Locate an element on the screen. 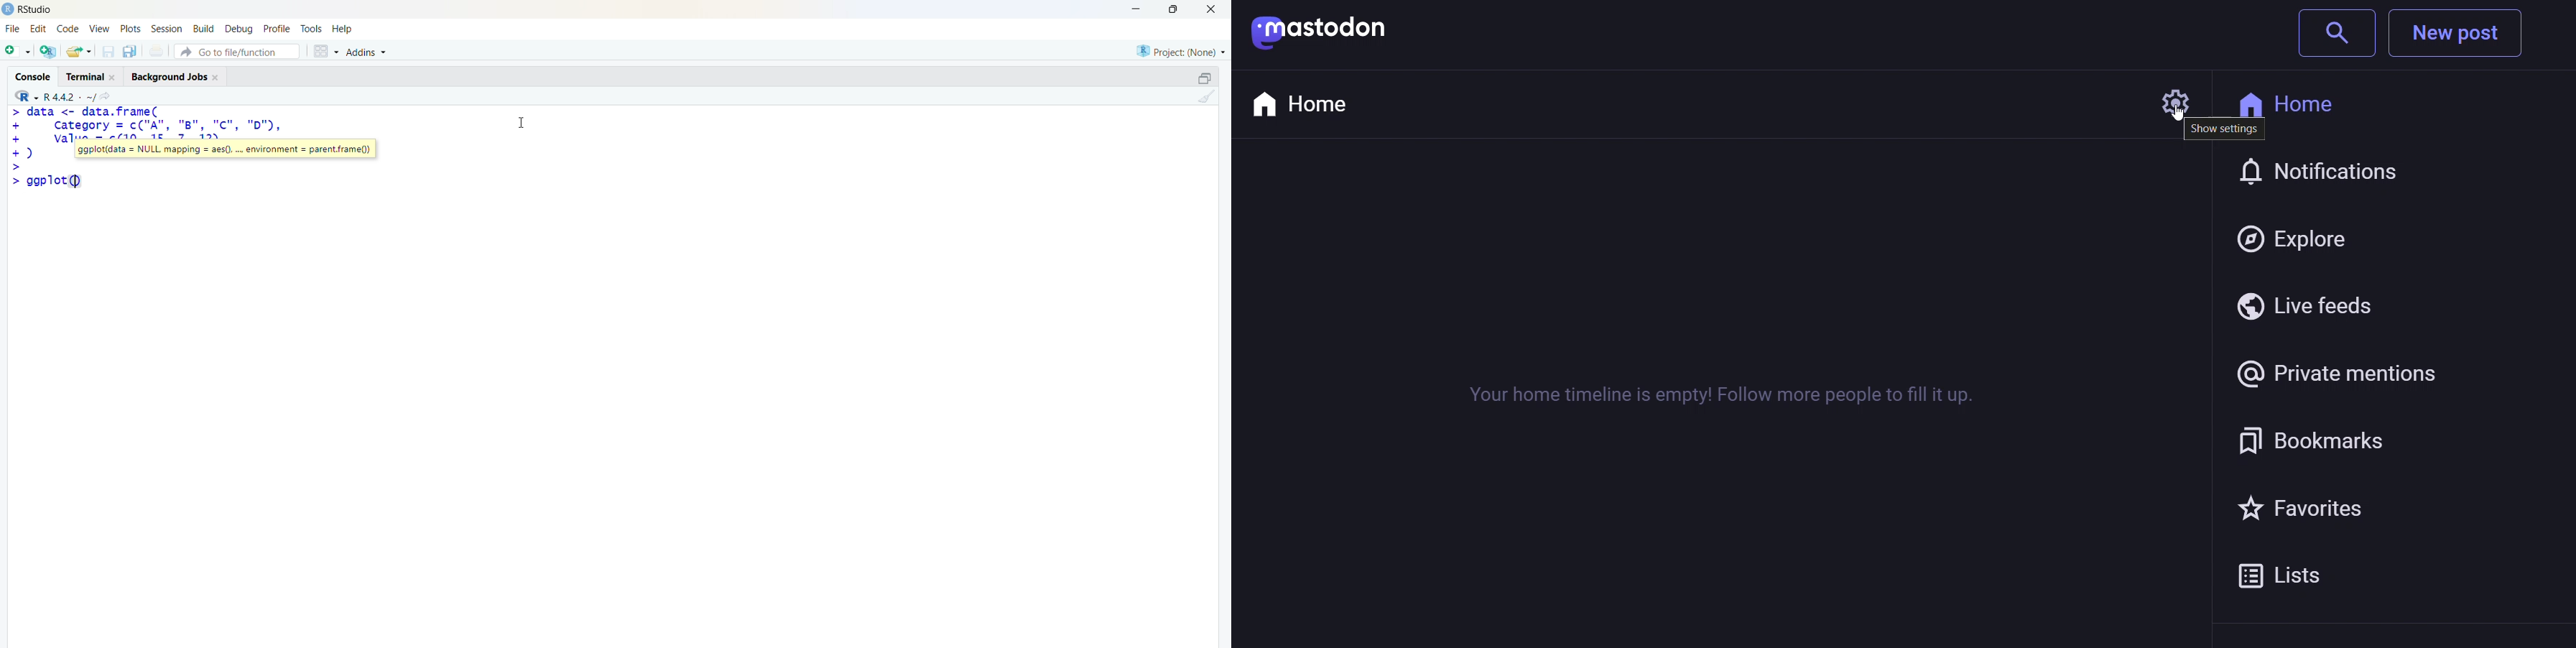 The image size is (2576, 672). print current file is located at coordinates (155, 51).